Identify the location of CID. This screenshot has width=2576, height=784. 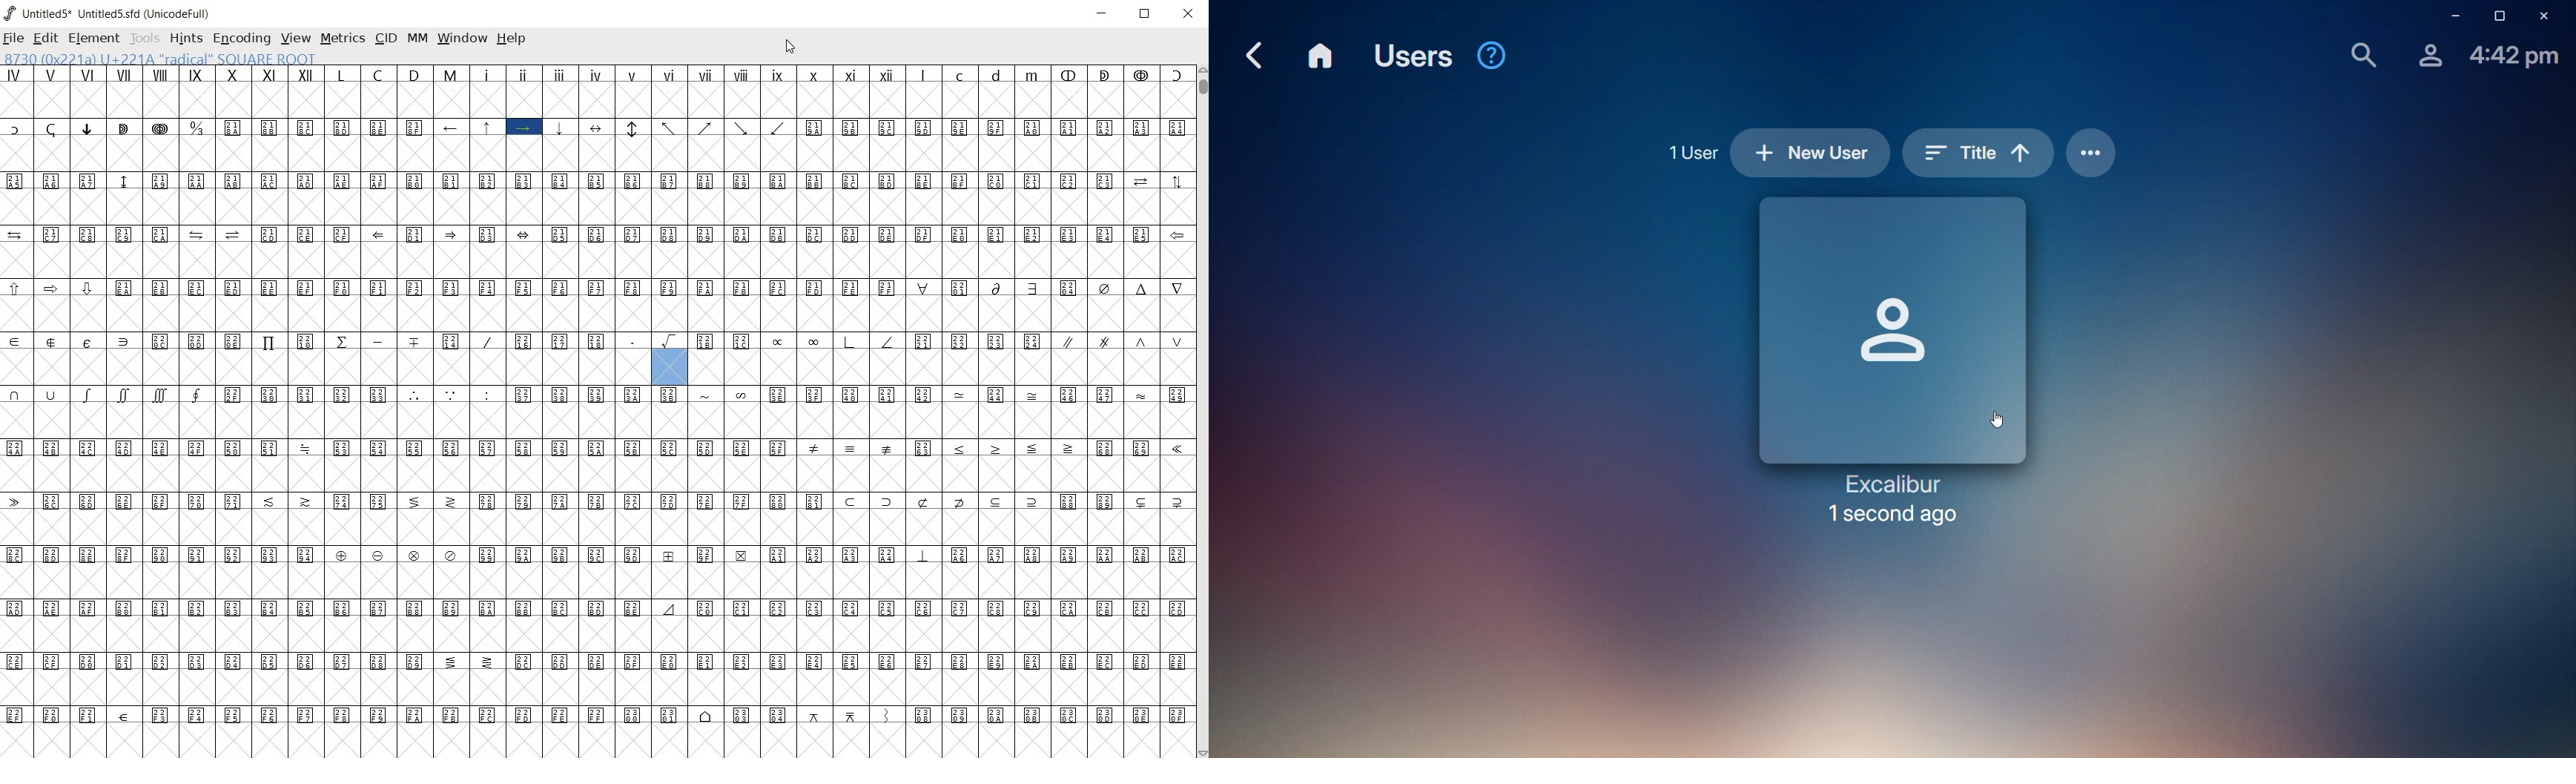
(385, 38).